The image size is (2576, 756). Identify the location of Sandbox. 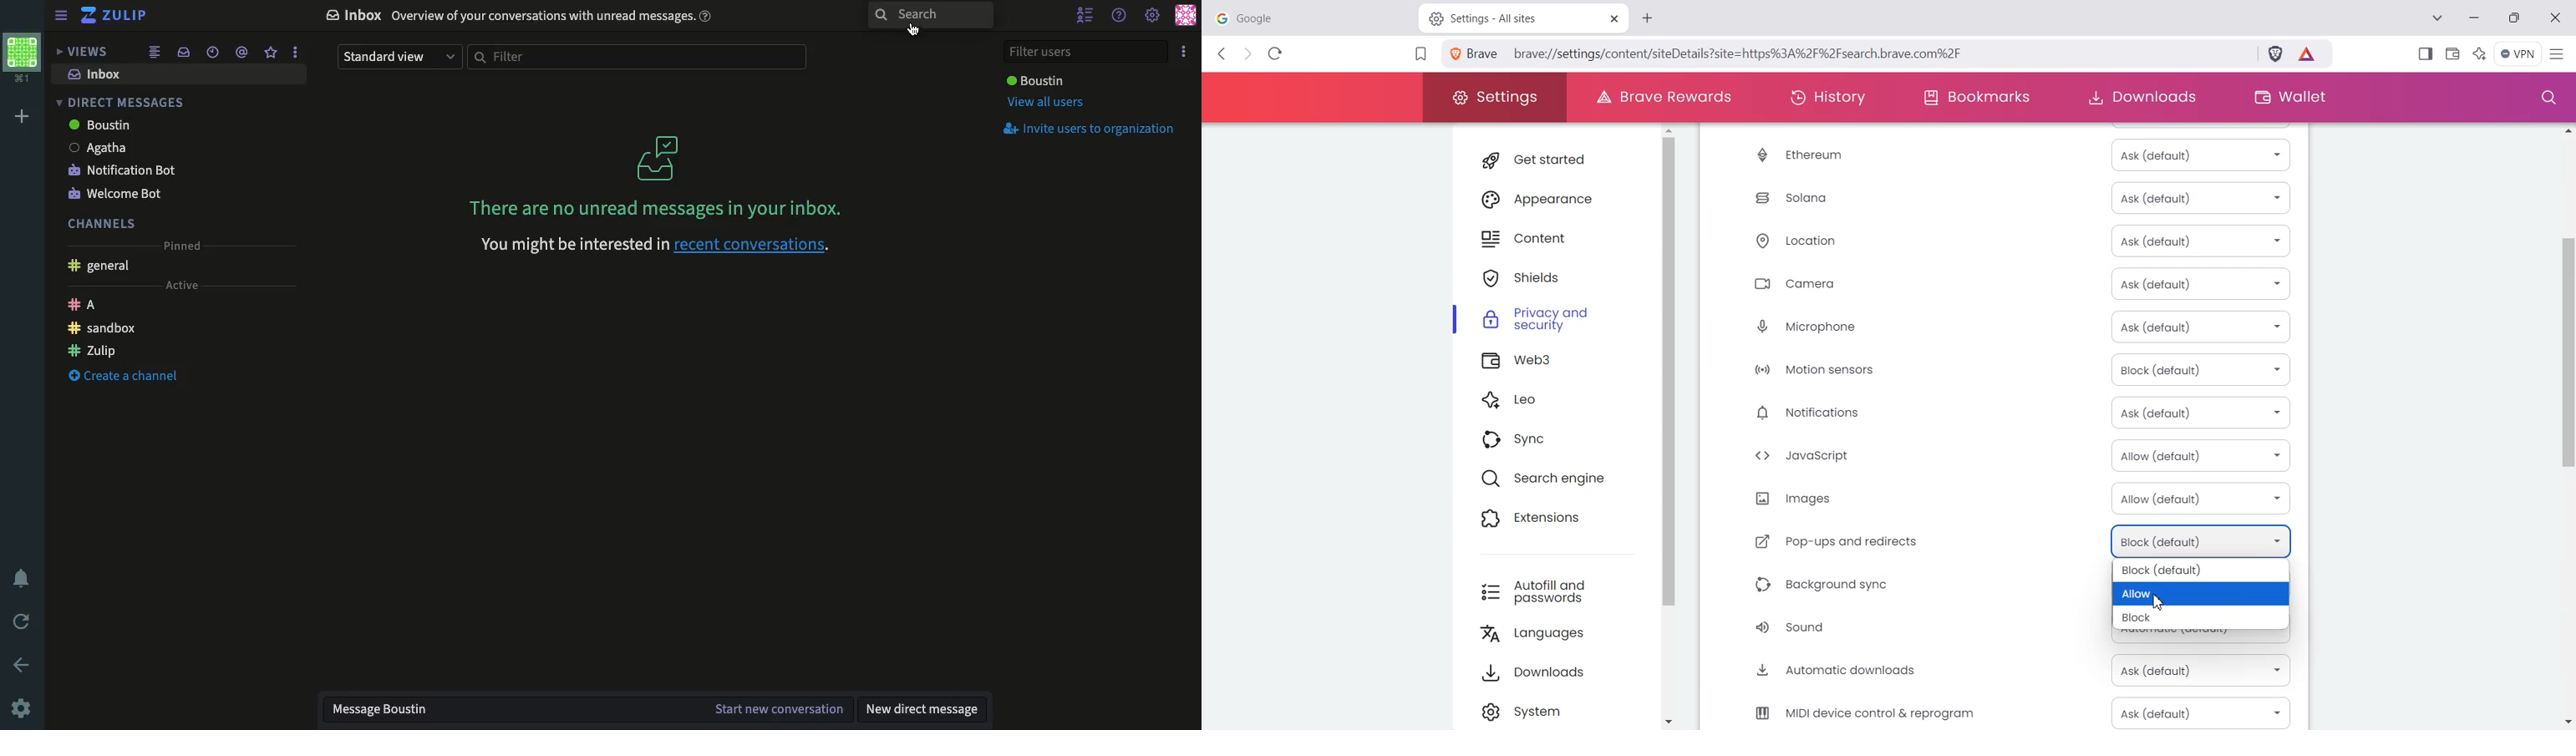
(103, 328).